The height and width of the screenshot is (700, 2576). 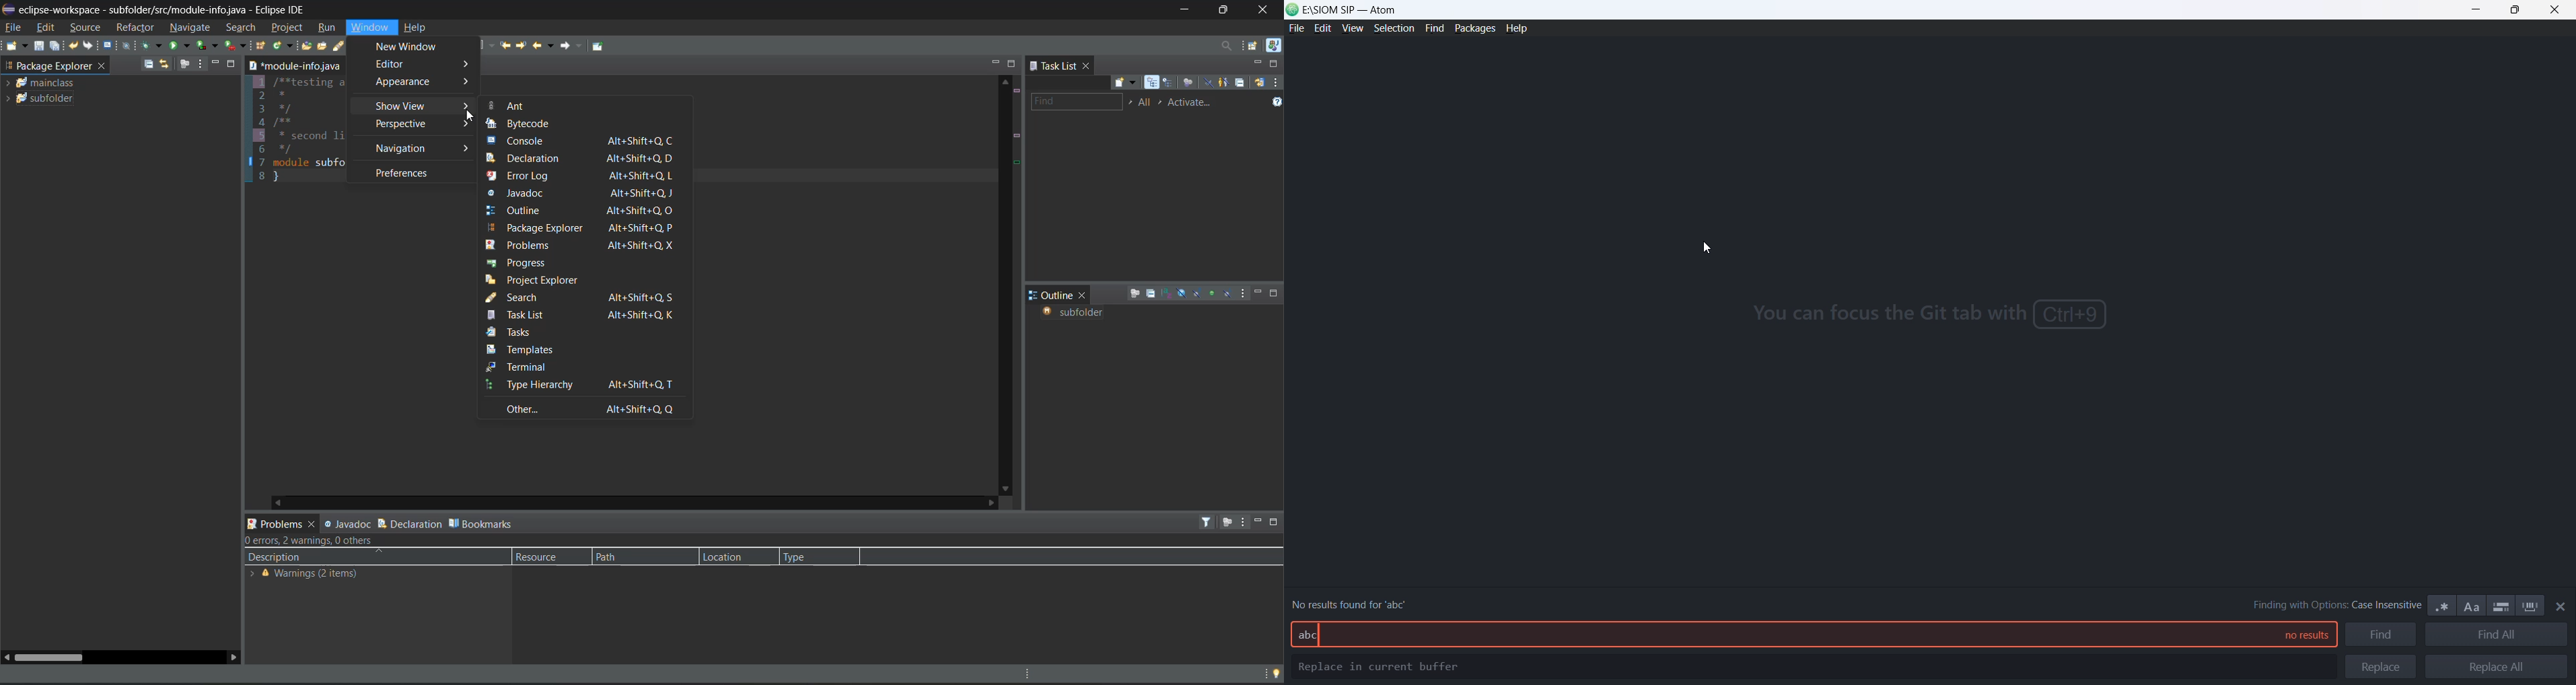 What do you see at coordinates (1210, 83) in the screenshot?
I see `hide completed tasks` at bounding box center [1210, 83].